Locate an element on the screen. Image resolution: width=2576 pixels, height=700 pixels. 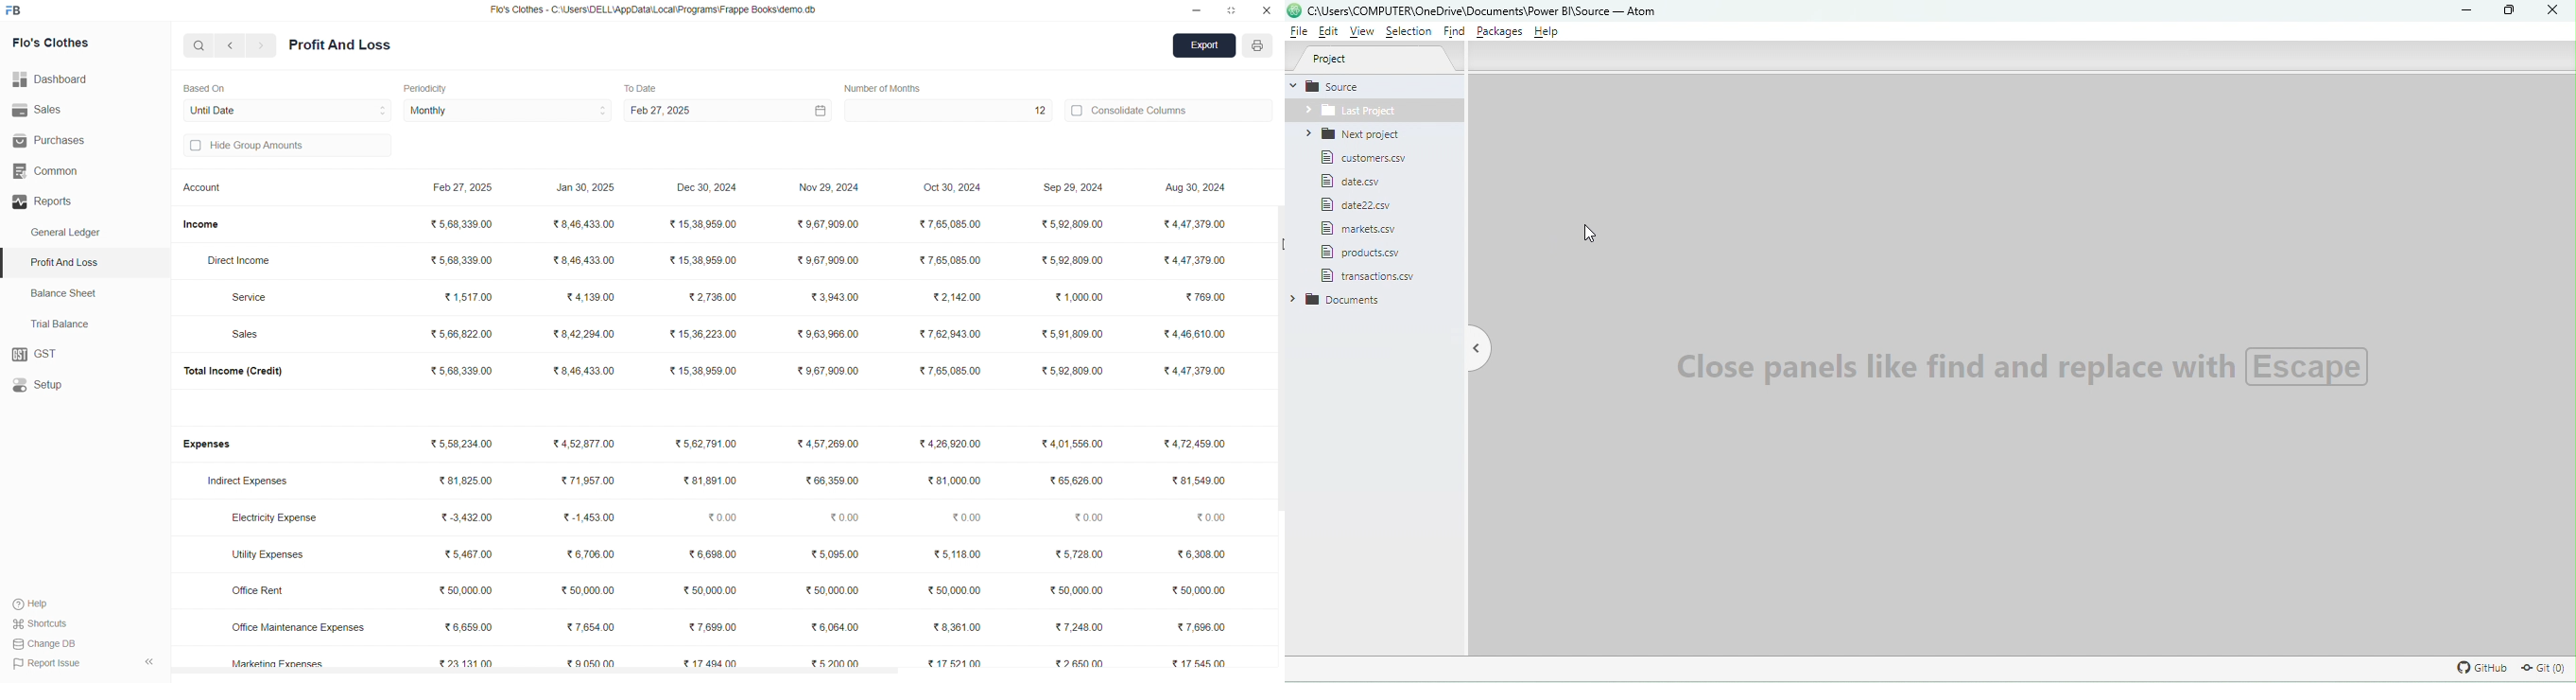
₹7,65,085.00 is located at coordinates (952, 224).